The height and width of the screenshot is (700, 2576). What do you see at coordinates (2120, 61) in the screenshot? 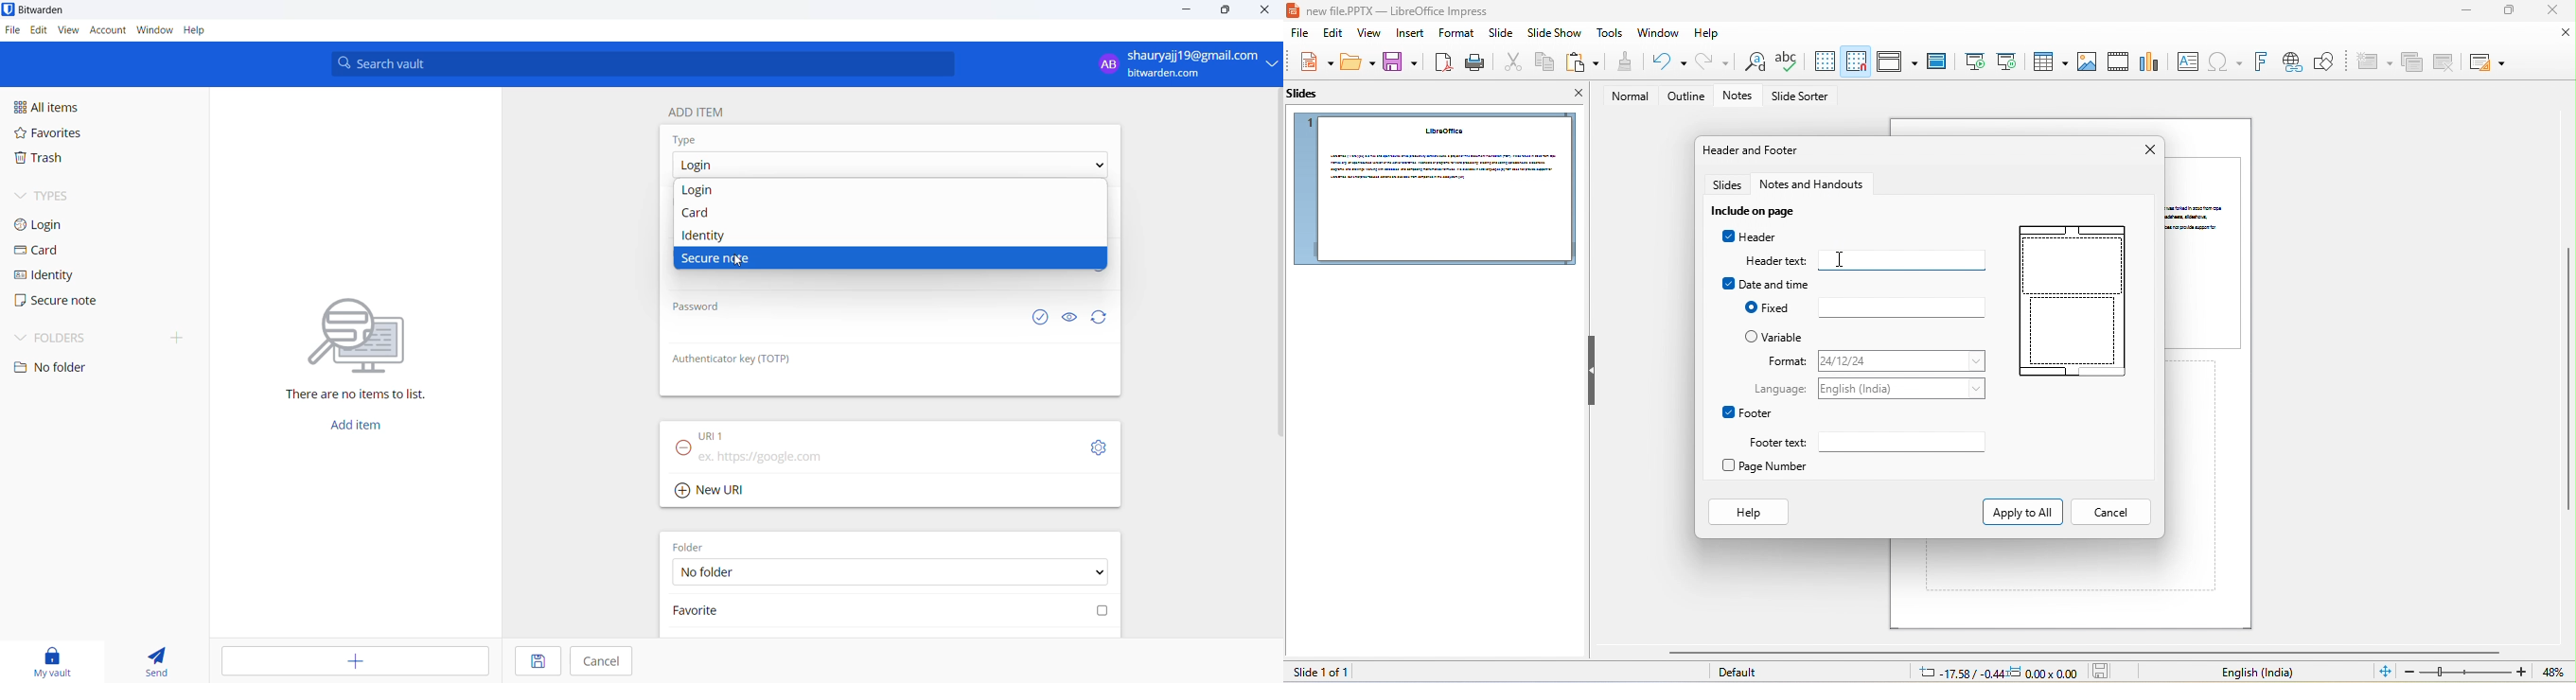
I see `audio/video` at bounding box center [2120, 61].